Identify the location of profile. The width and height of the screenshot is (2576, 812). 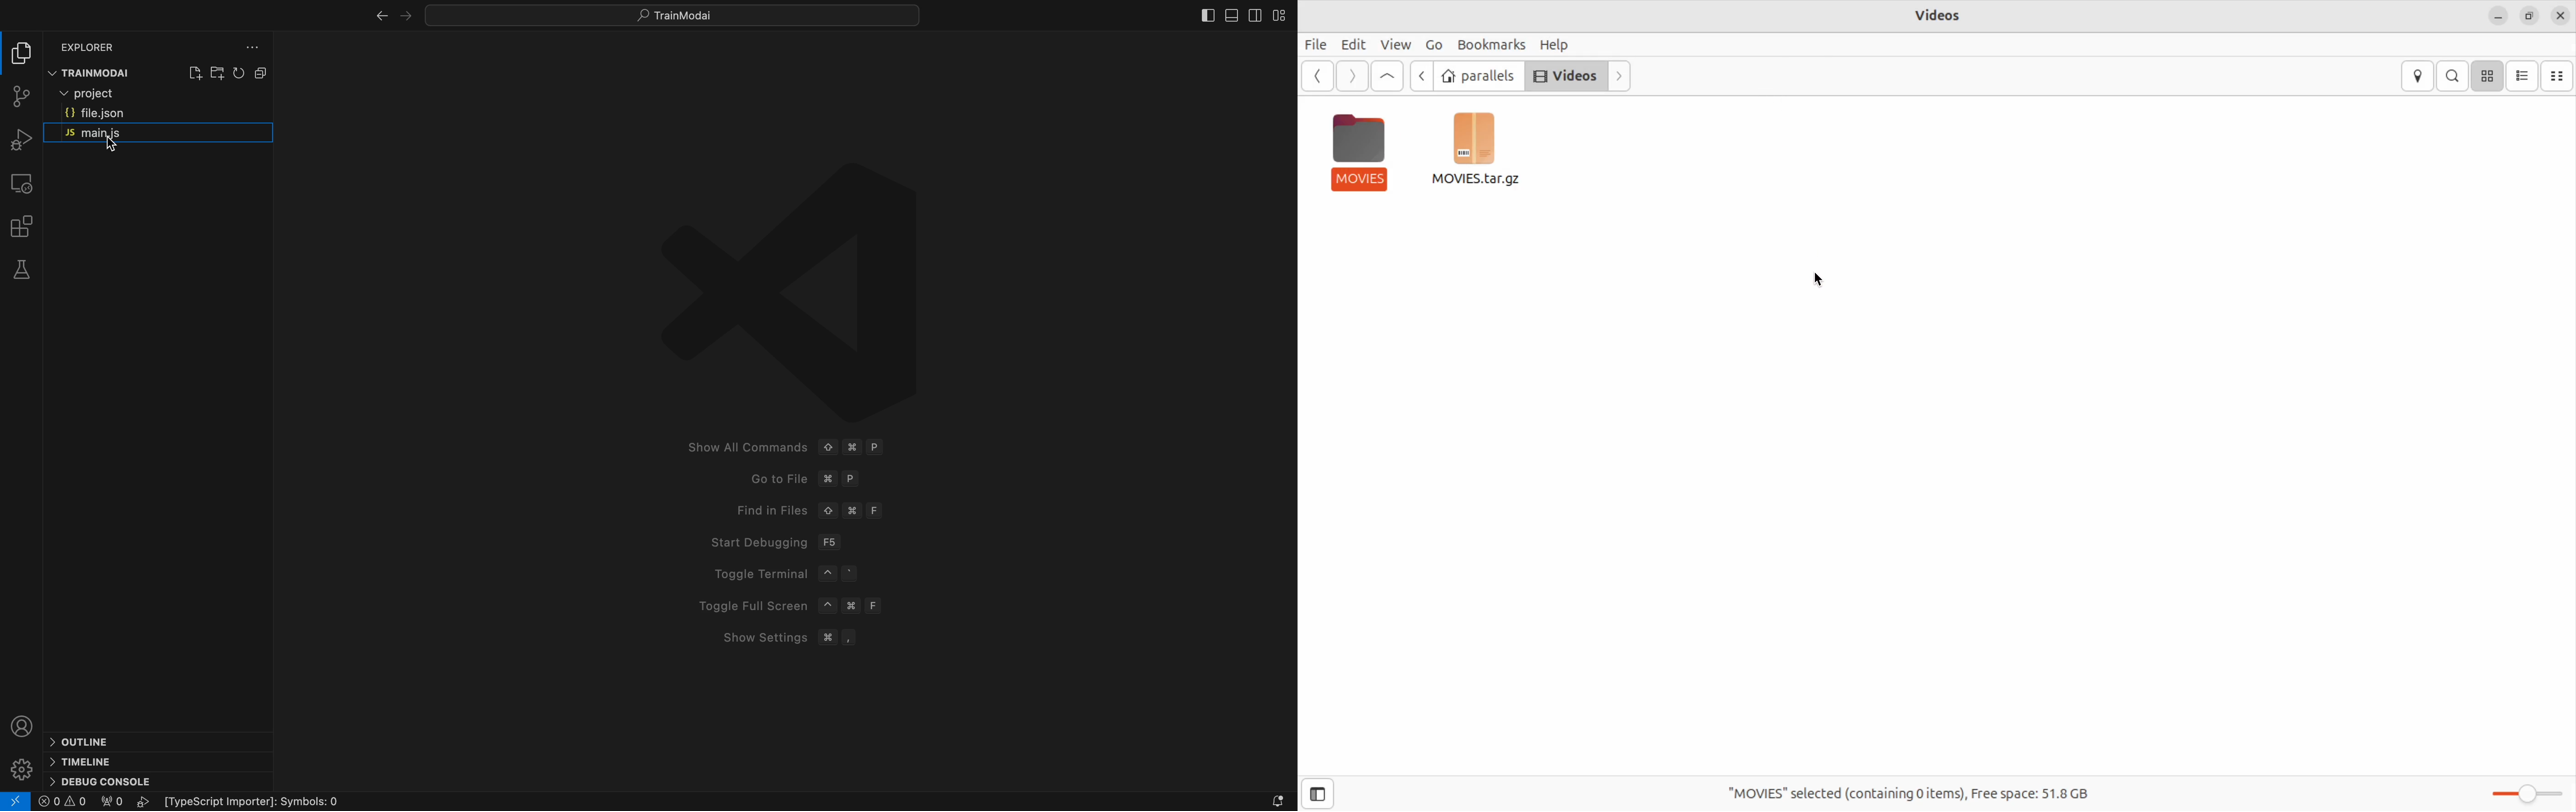
(23, 725).